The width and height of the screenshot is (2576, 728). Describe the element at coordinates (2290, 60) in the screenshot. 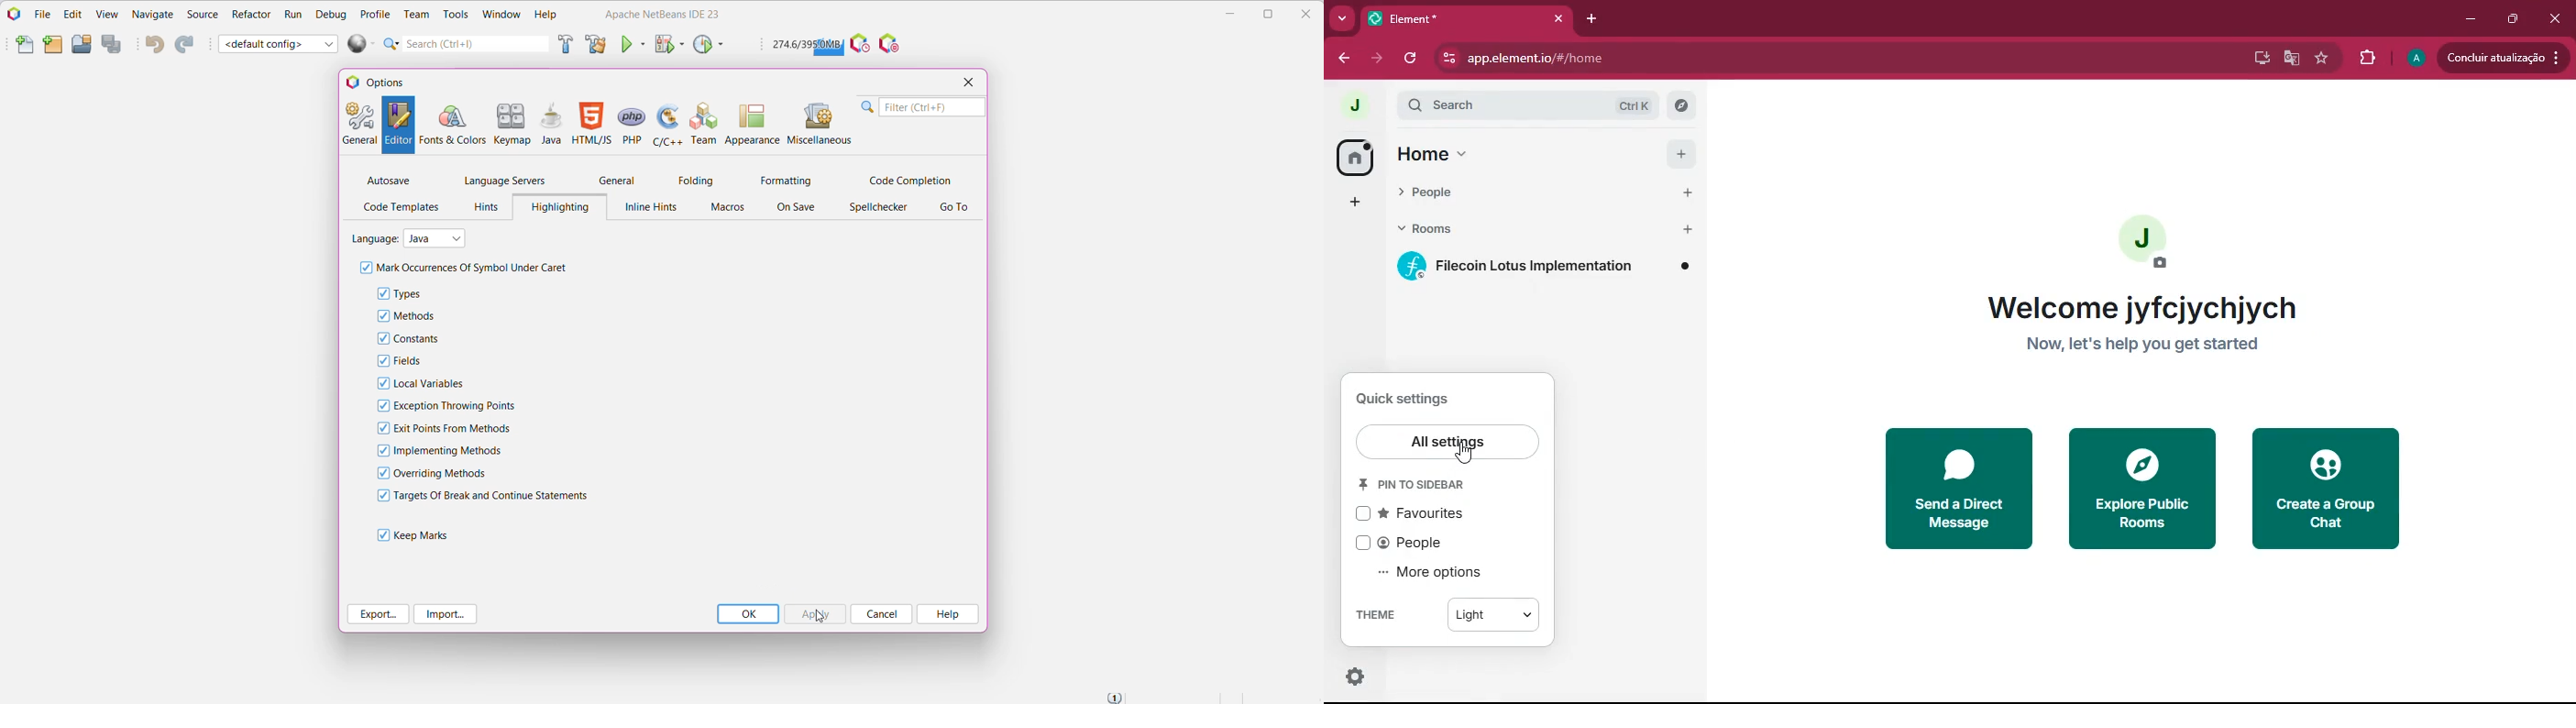

I see `google translate` at that location.